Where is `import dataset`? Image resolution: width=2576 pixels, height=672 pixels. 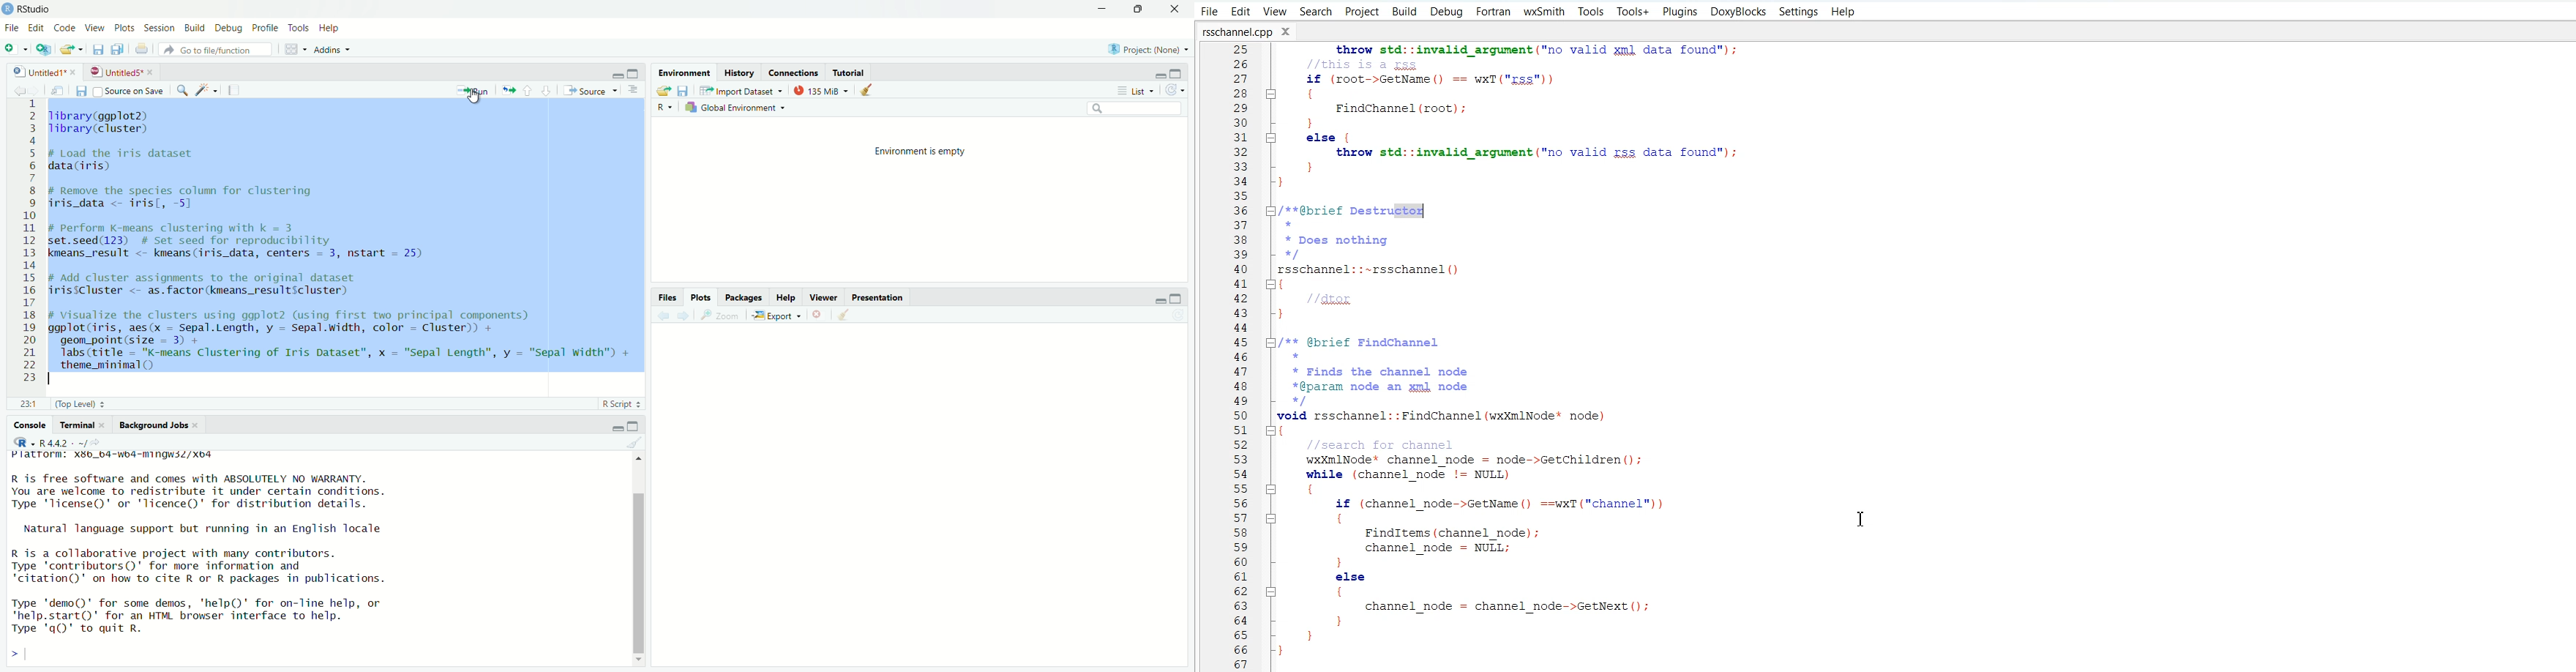
import dataset is located at coordinates (740, 90).